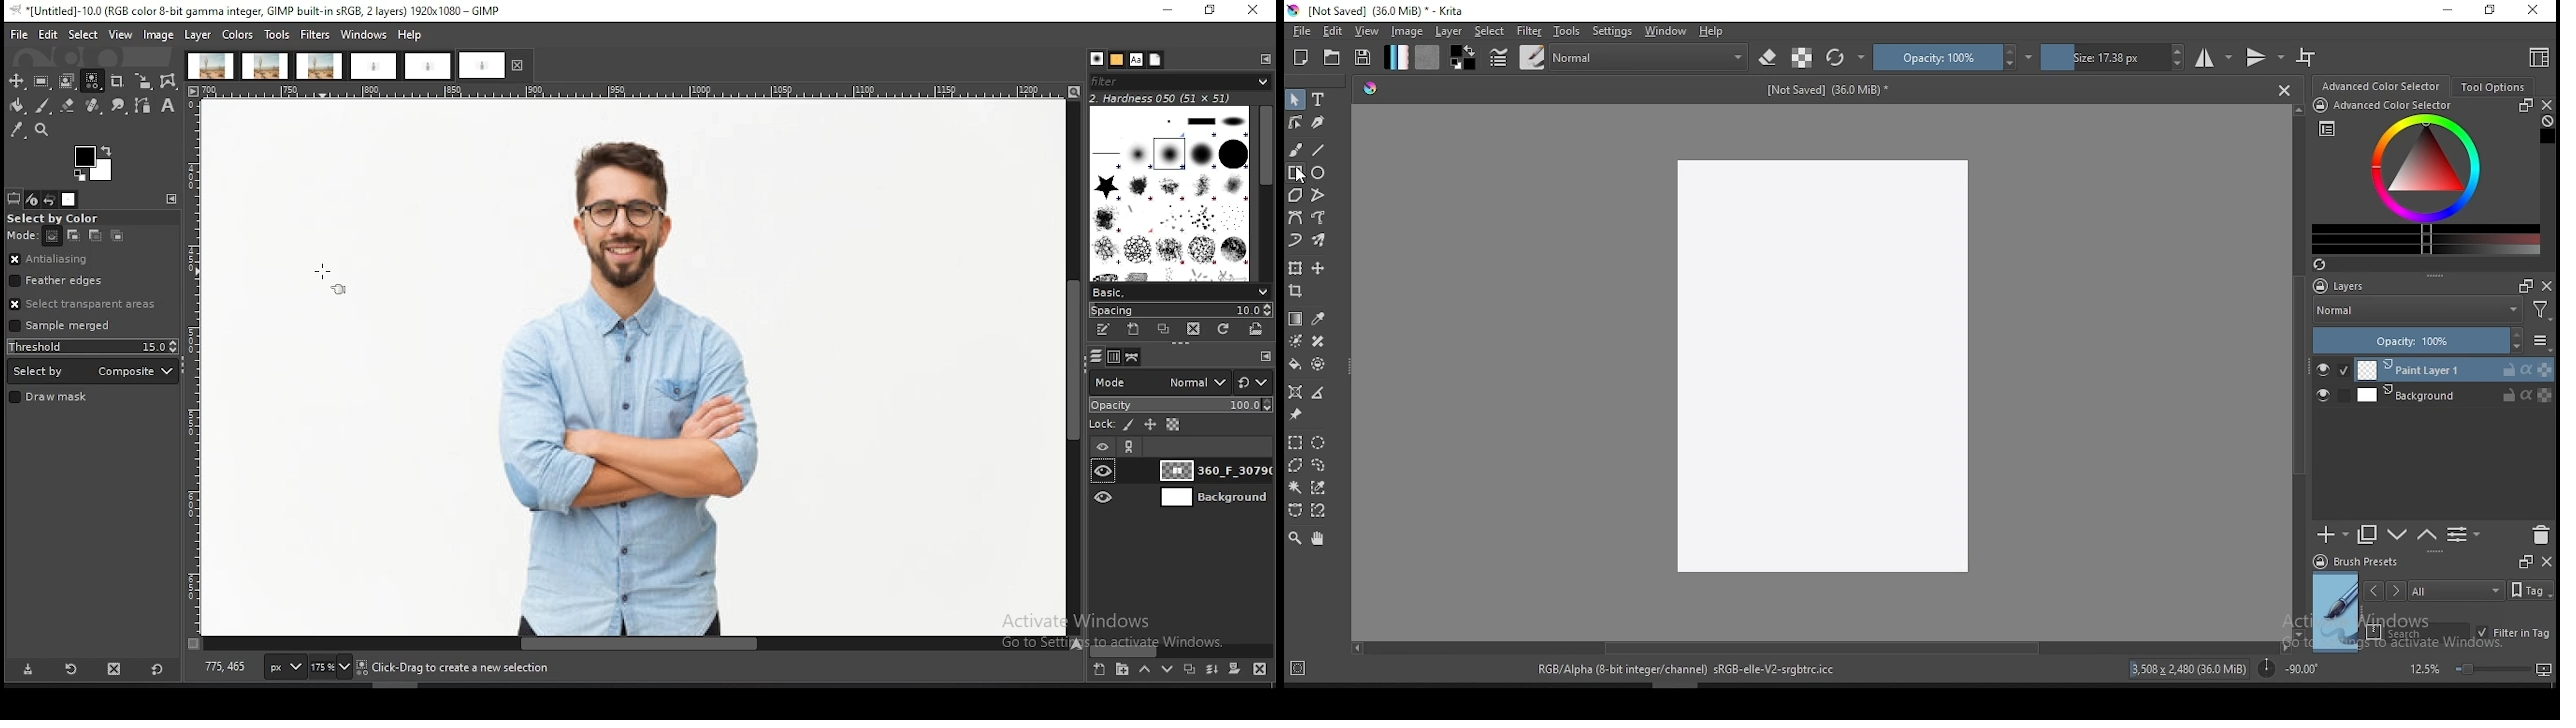 Image resolution: width=2576 pixels, height=728 pixels. I want to click on duplicate brush, so click(1165, 331).